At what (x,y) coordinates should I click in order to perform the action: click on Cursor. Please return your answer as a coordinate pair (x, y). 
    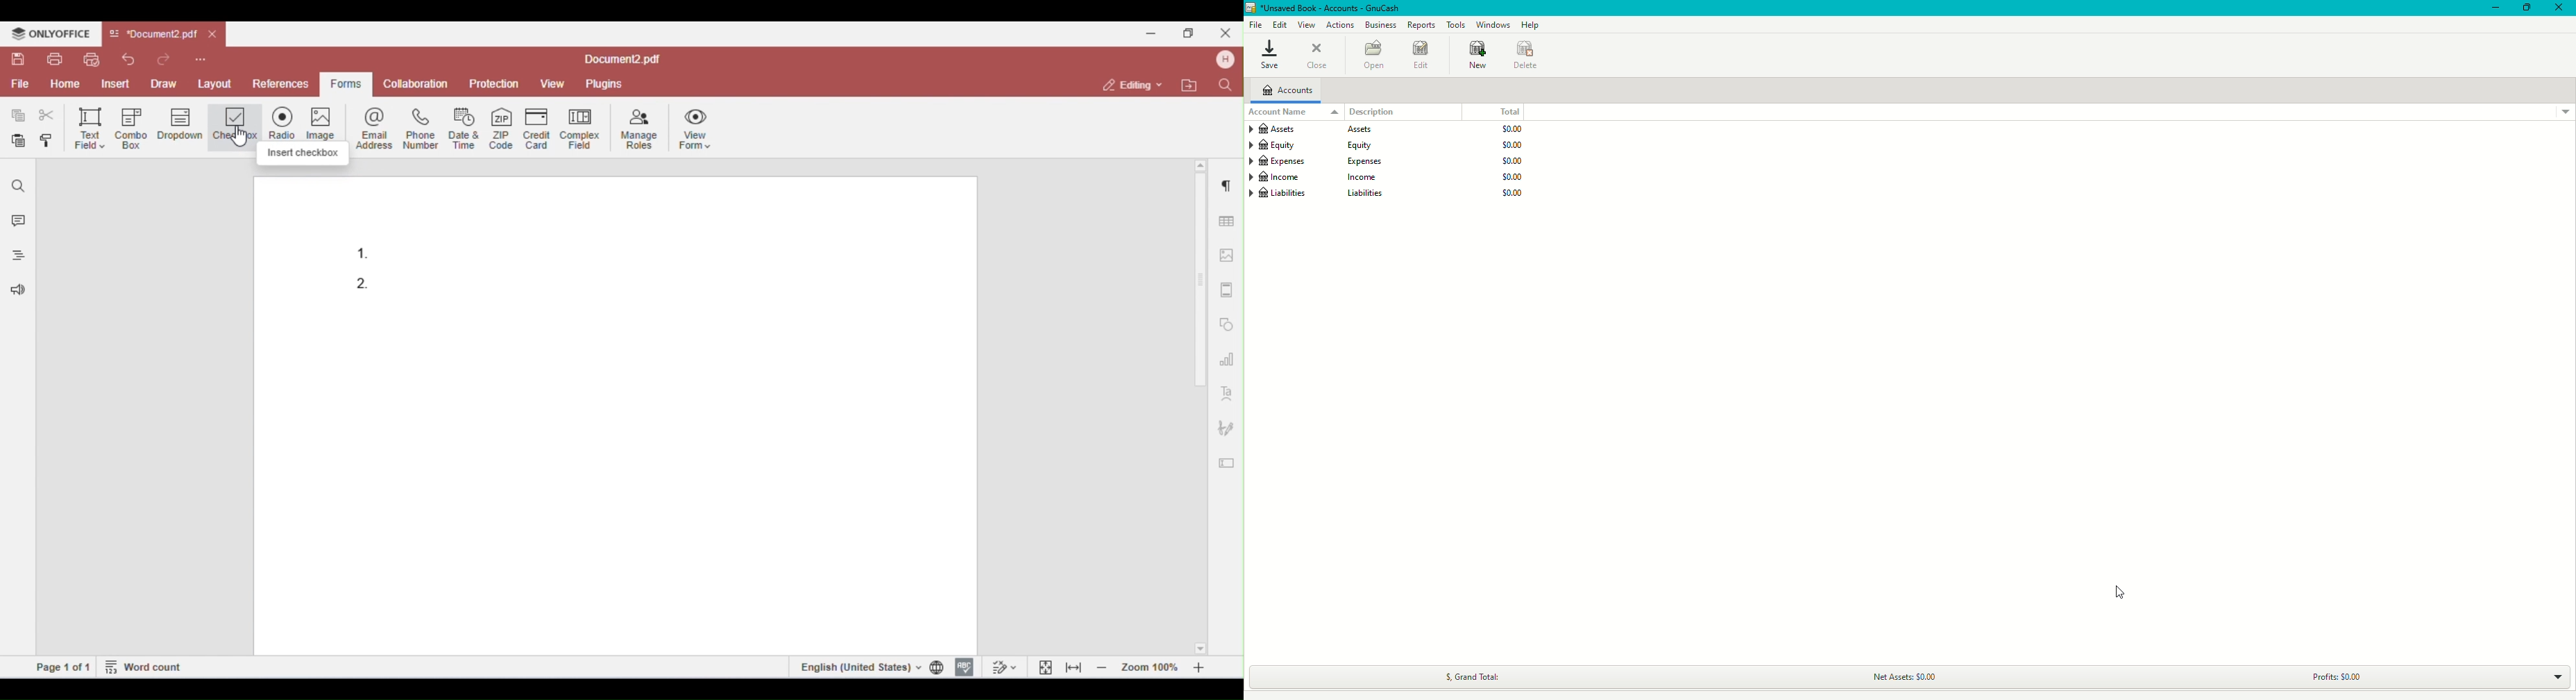
    Looking at the image, I should click on (2118, 589).